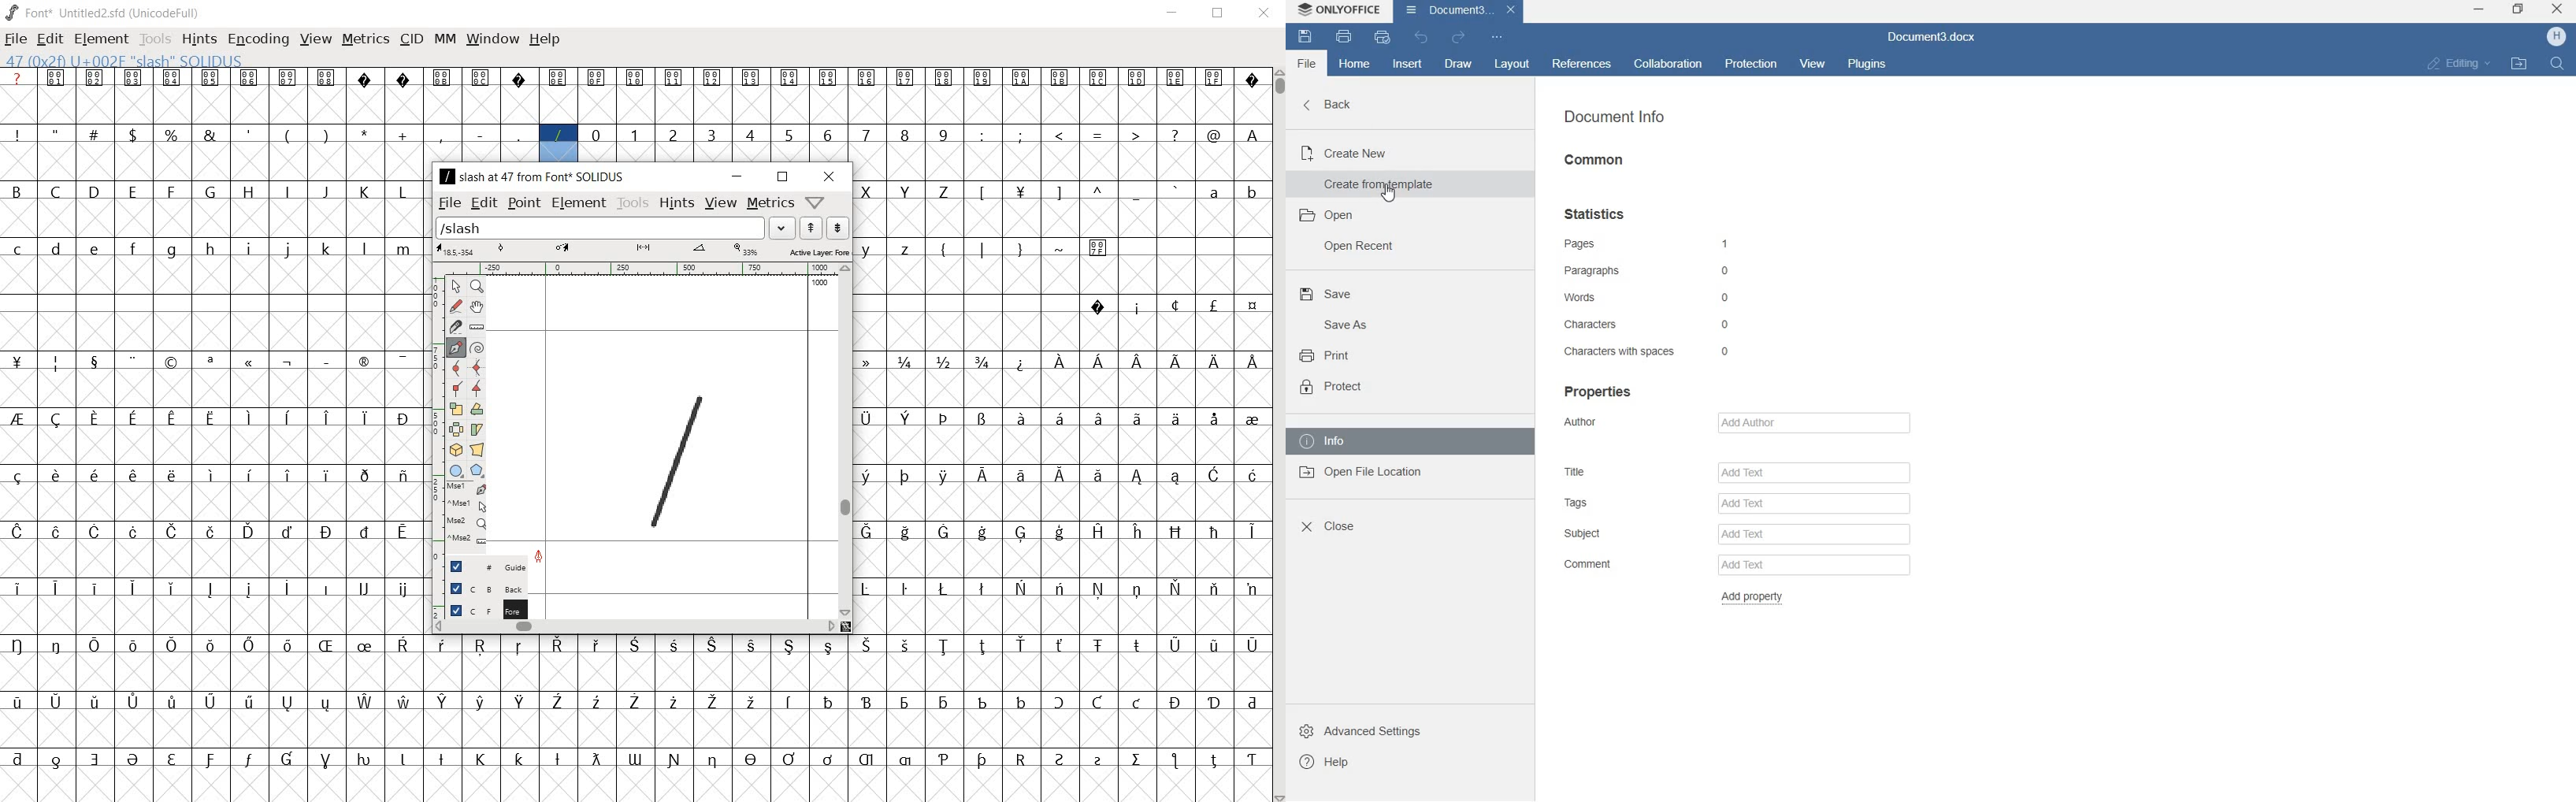 The image size is (2576, 812). What do you see at coordinates (1811, 503) in the screenshot?
I see `add text` at bounding box center [1811, 503].